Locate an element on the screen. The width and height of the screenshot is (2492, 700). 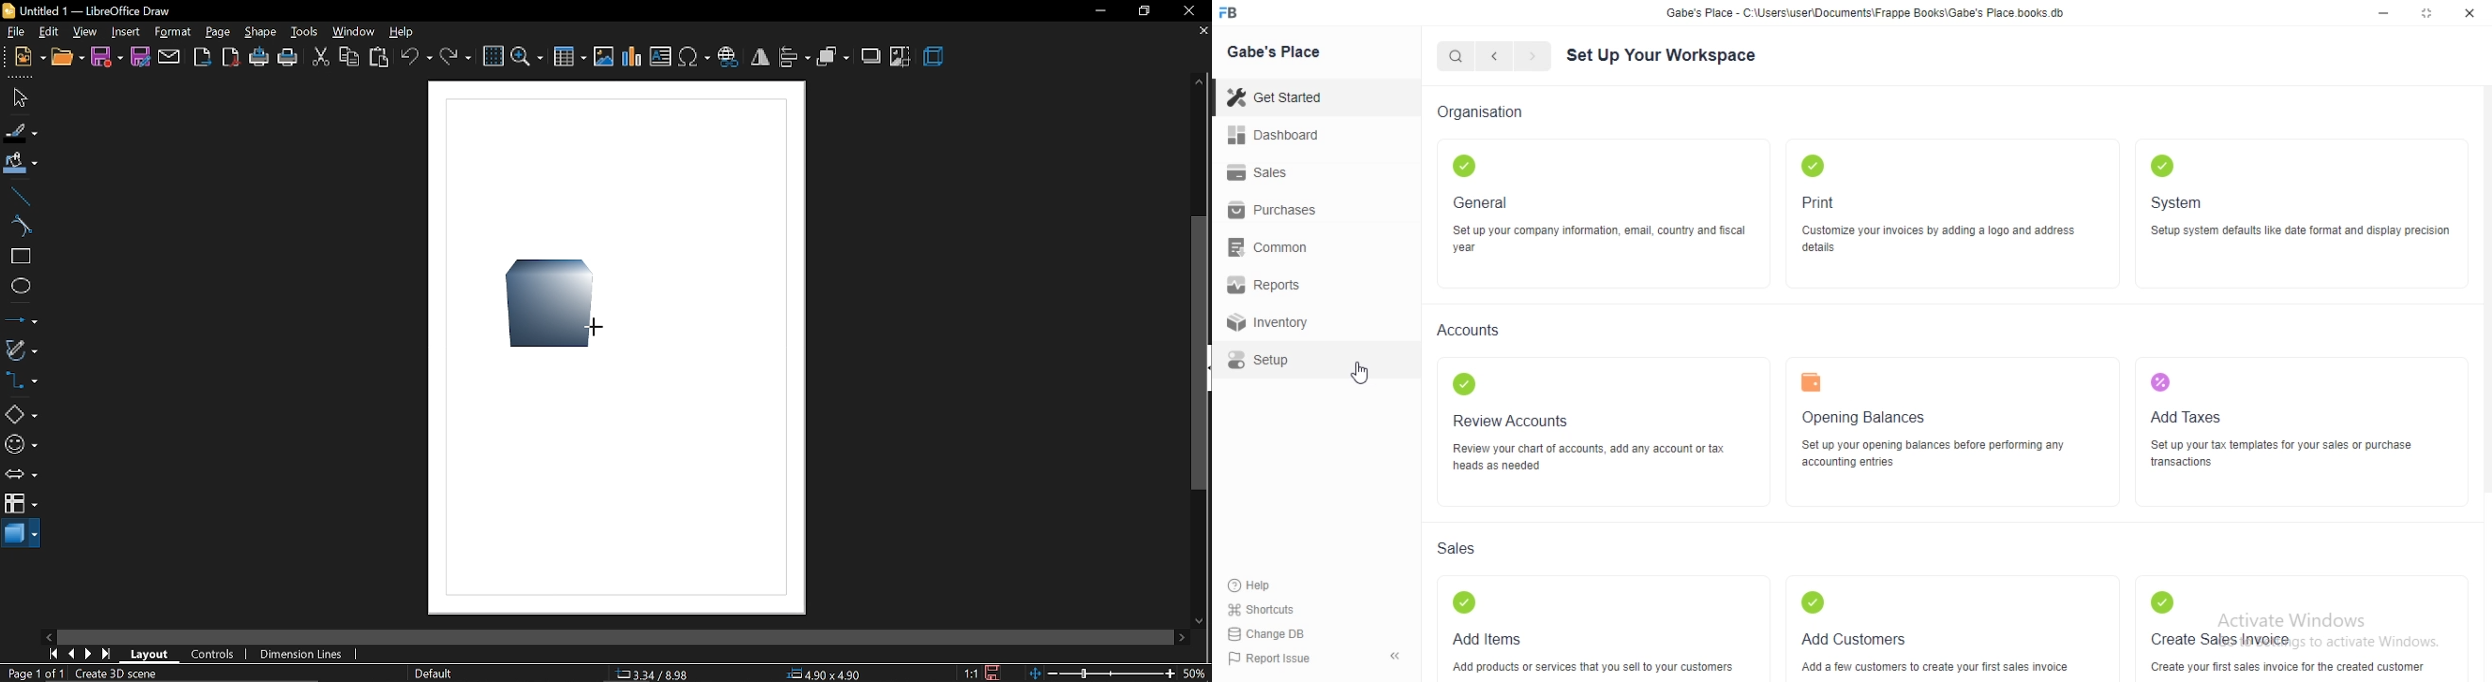
Inventory is located at coordinates (1276, 323).